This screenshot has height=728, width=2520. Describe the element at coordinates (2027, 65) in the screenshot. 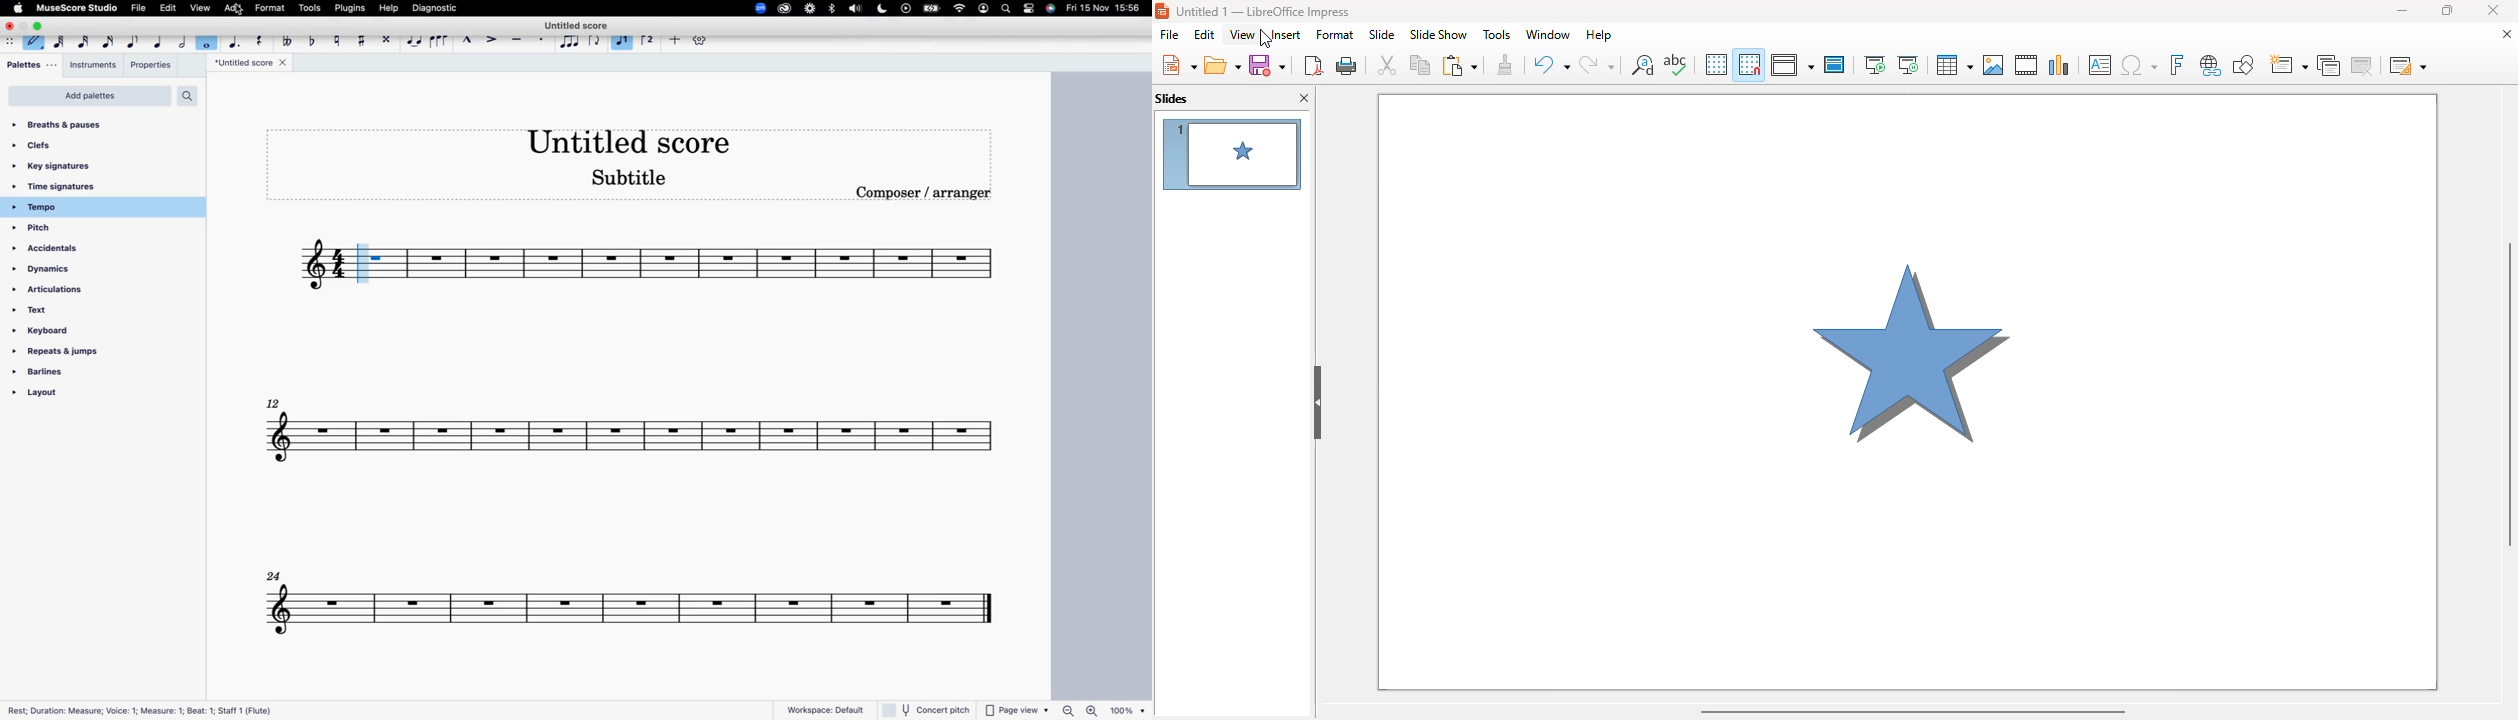

I see `insert audio or video` at that location.